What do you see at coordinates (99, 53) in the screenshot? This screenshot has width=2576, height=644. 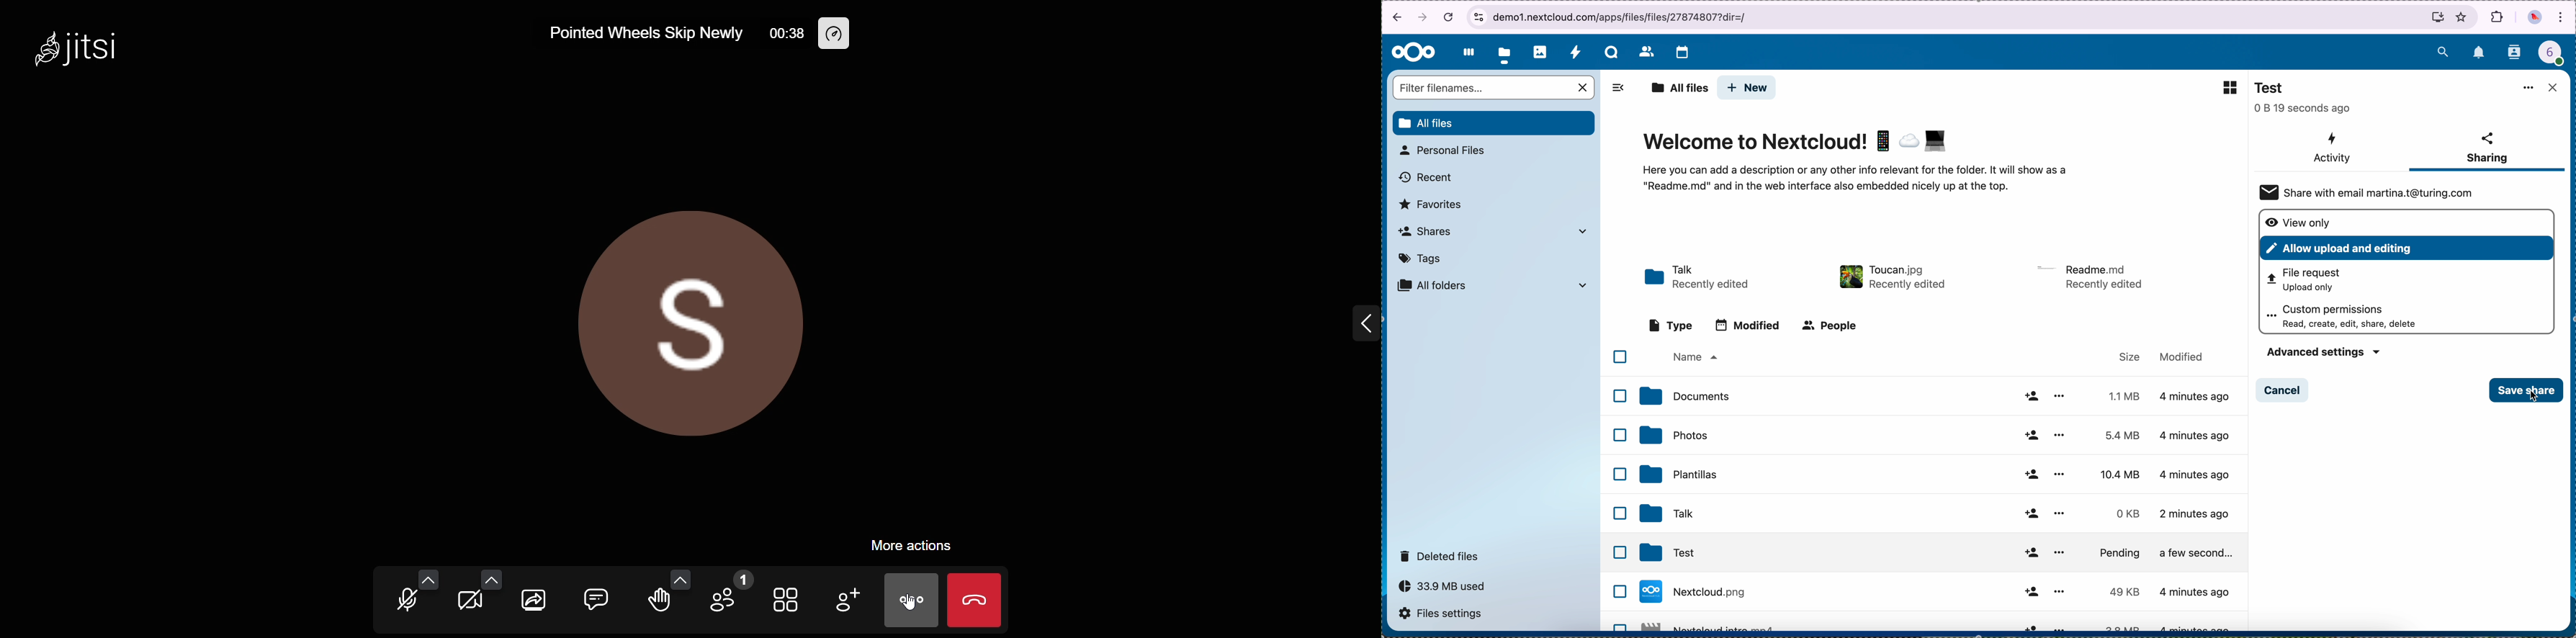 I see `Jitsi` at bounding box center [99, 53].